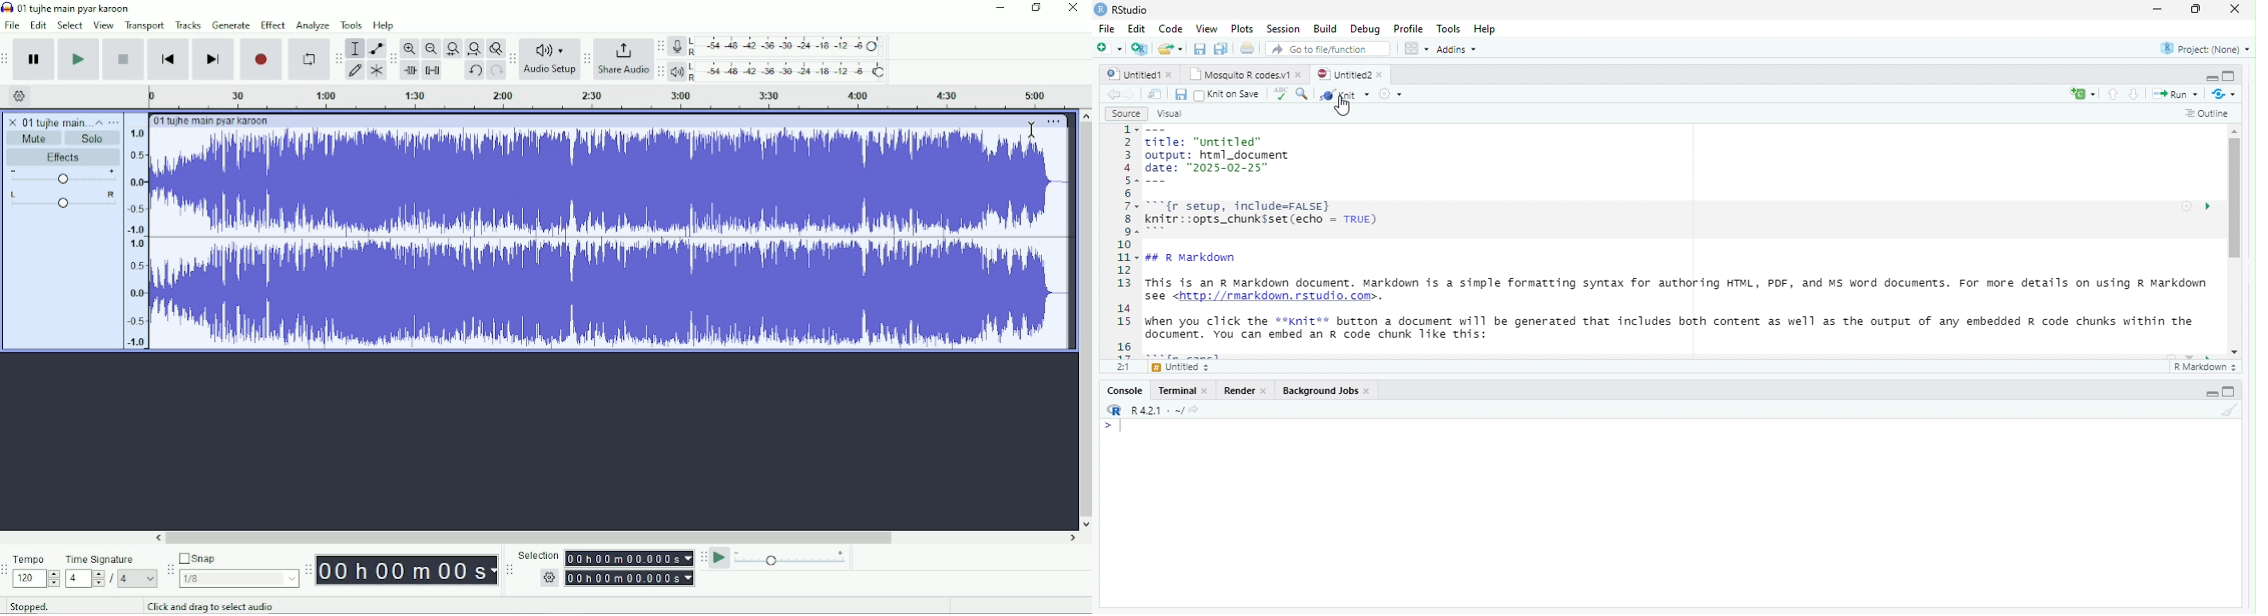 The height and width of the screenshot is (616, 2268). I want to click on cursor, so click(1345, 107).